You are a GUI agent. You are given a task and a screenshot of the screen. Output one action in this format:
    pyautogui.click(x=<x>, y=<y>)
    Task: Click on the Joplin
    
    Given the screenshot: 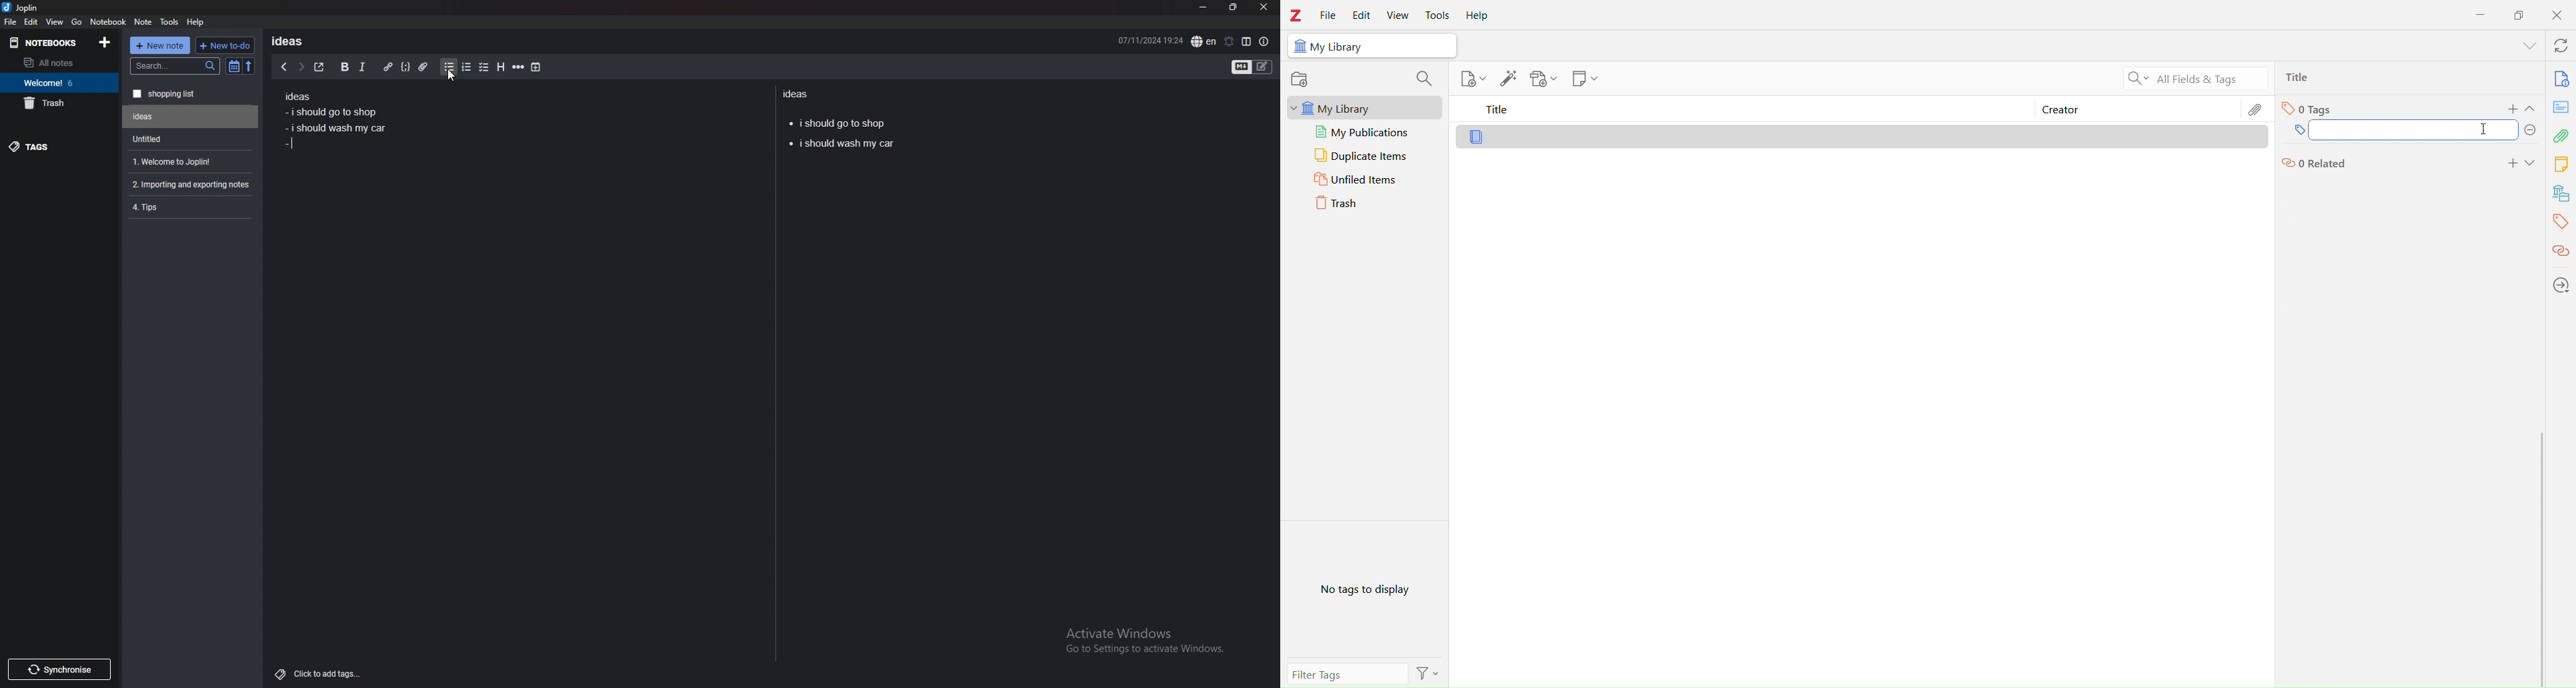 What is the action you would take?
    pyautogui.click(x=31, y=7)
    